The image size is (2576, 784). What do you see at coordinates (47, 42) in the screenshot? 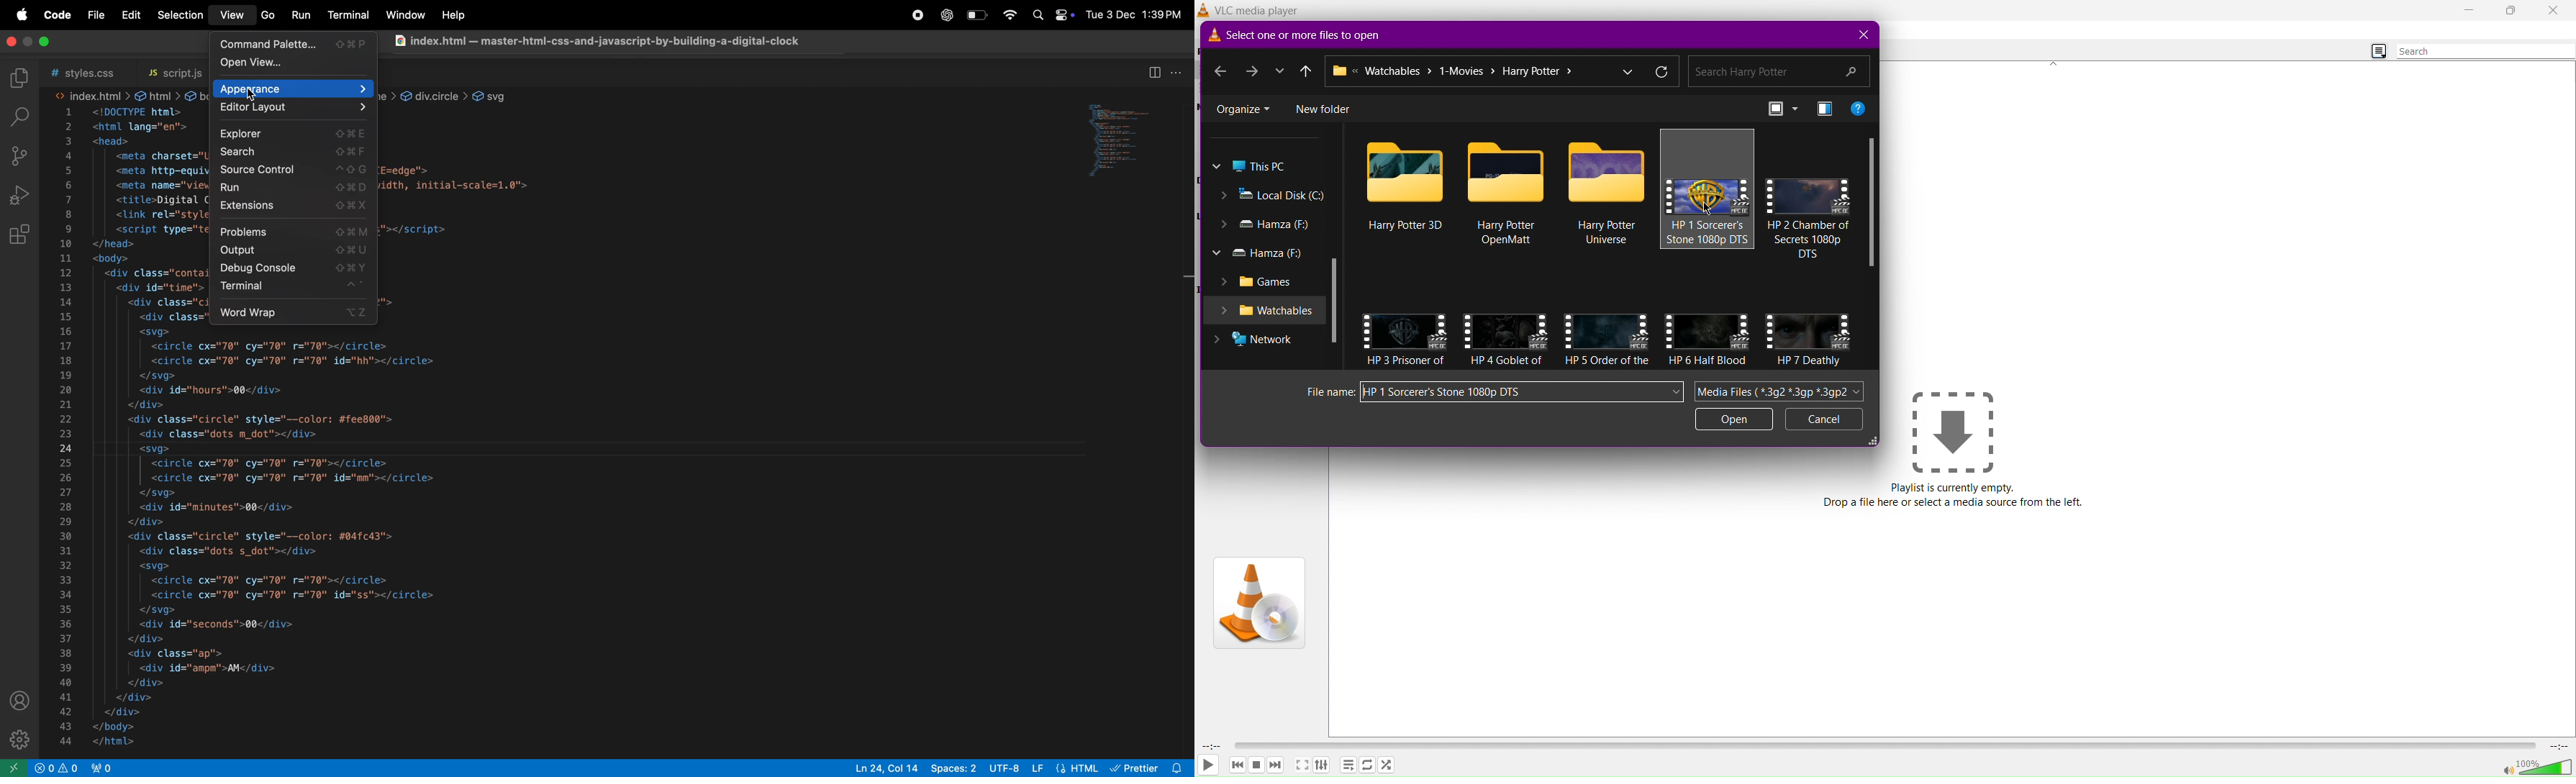
I see `maximize` at bounding box center [47, 42].